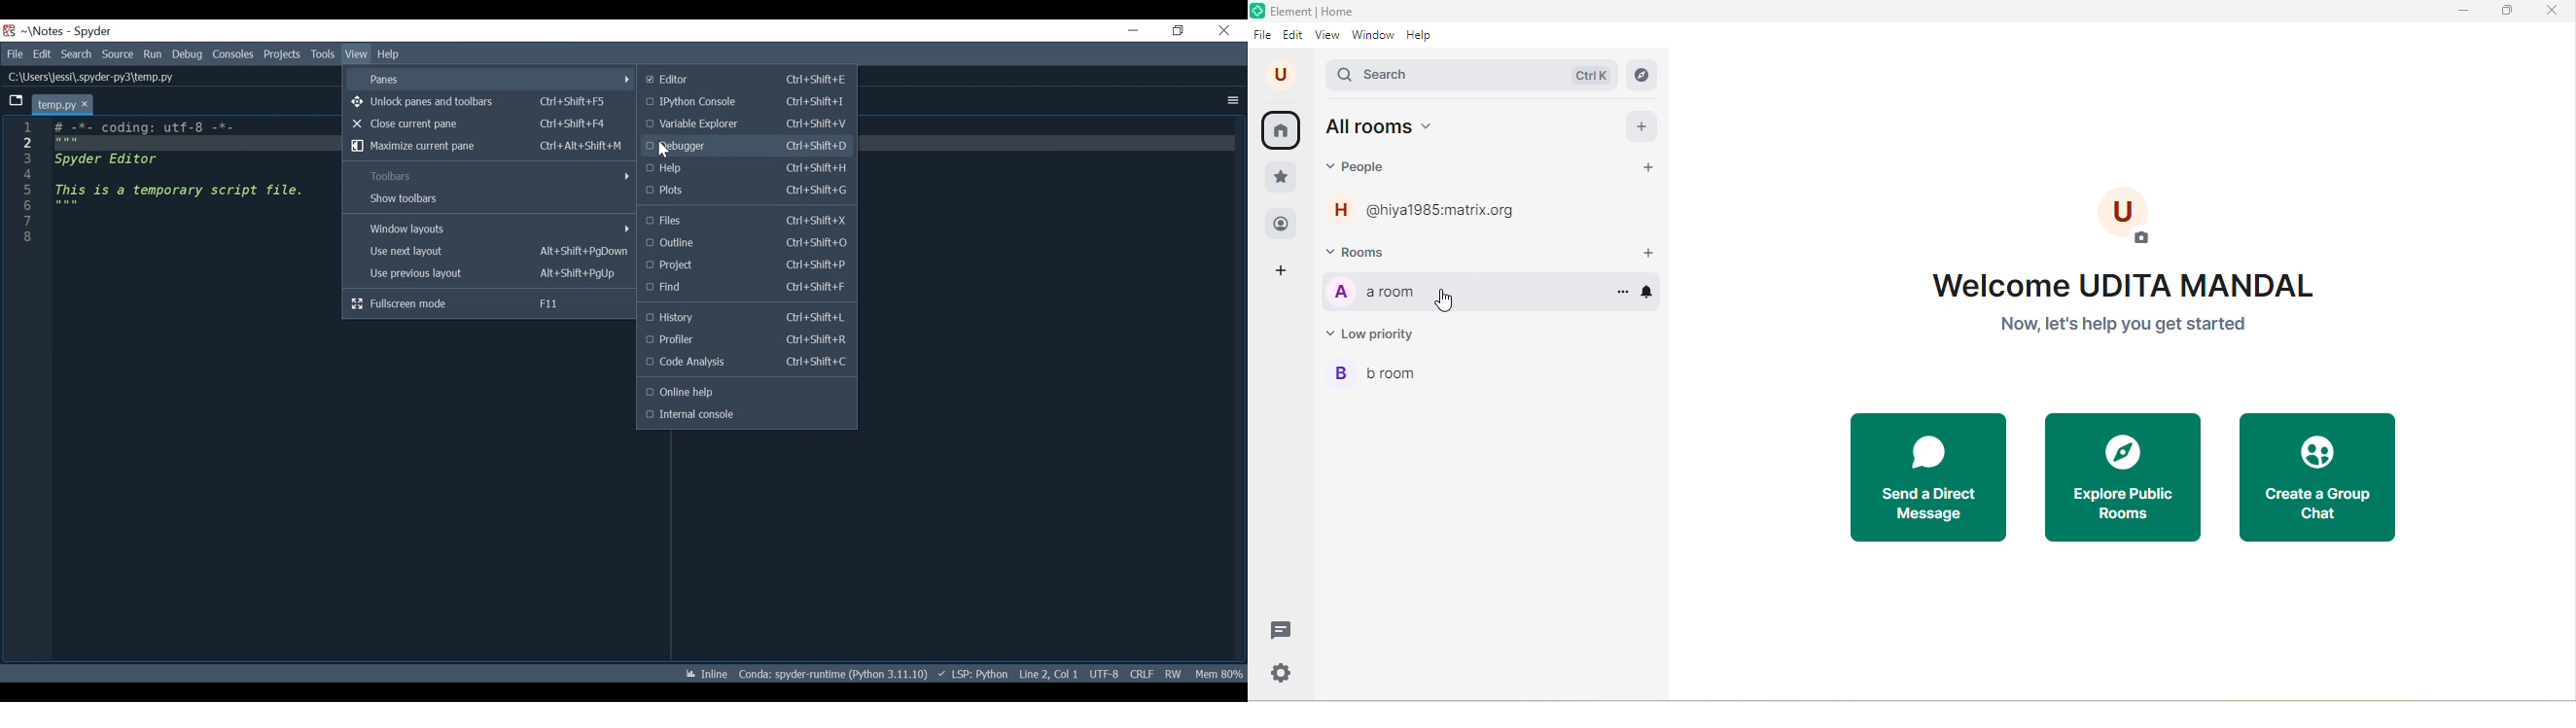 This screenshot has height=728, width=2576. What do you see at coordinates (2114, 308) in the screenshot?
I see `welcome udita mandal now, let's help you get started` at bounding box center [2114, 308].